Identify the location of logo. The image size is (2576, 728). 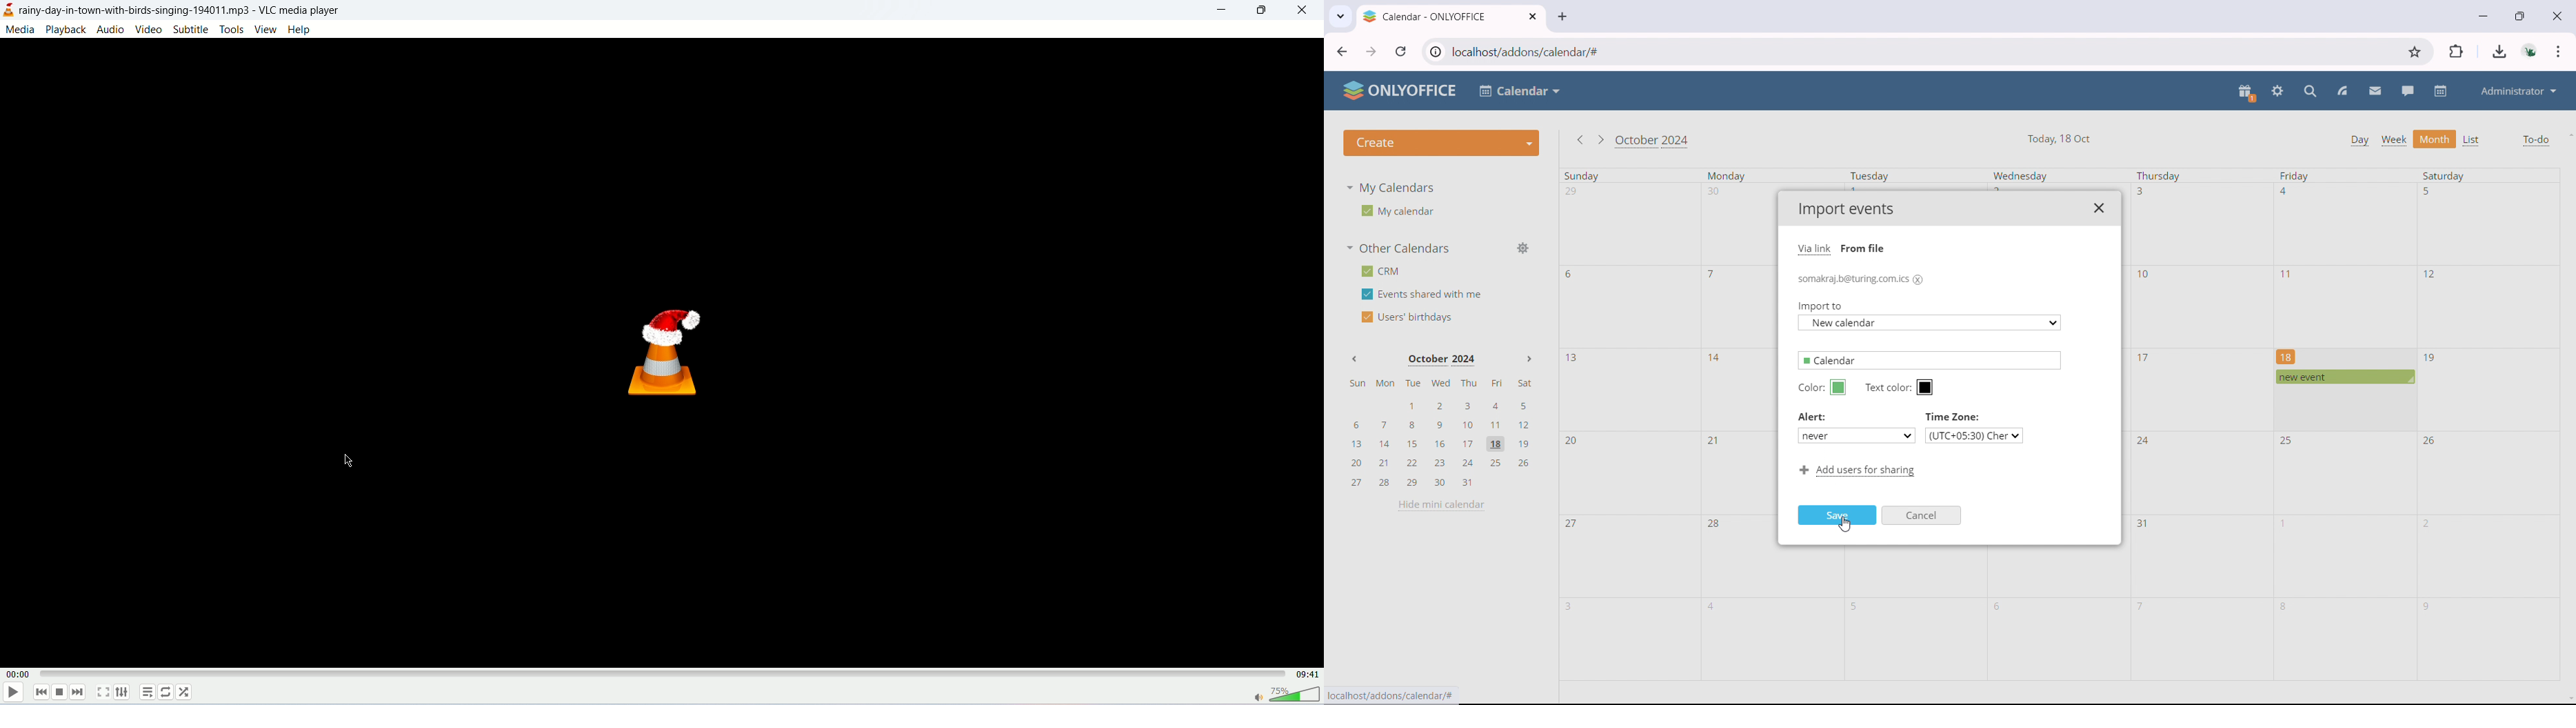
(8, 10).